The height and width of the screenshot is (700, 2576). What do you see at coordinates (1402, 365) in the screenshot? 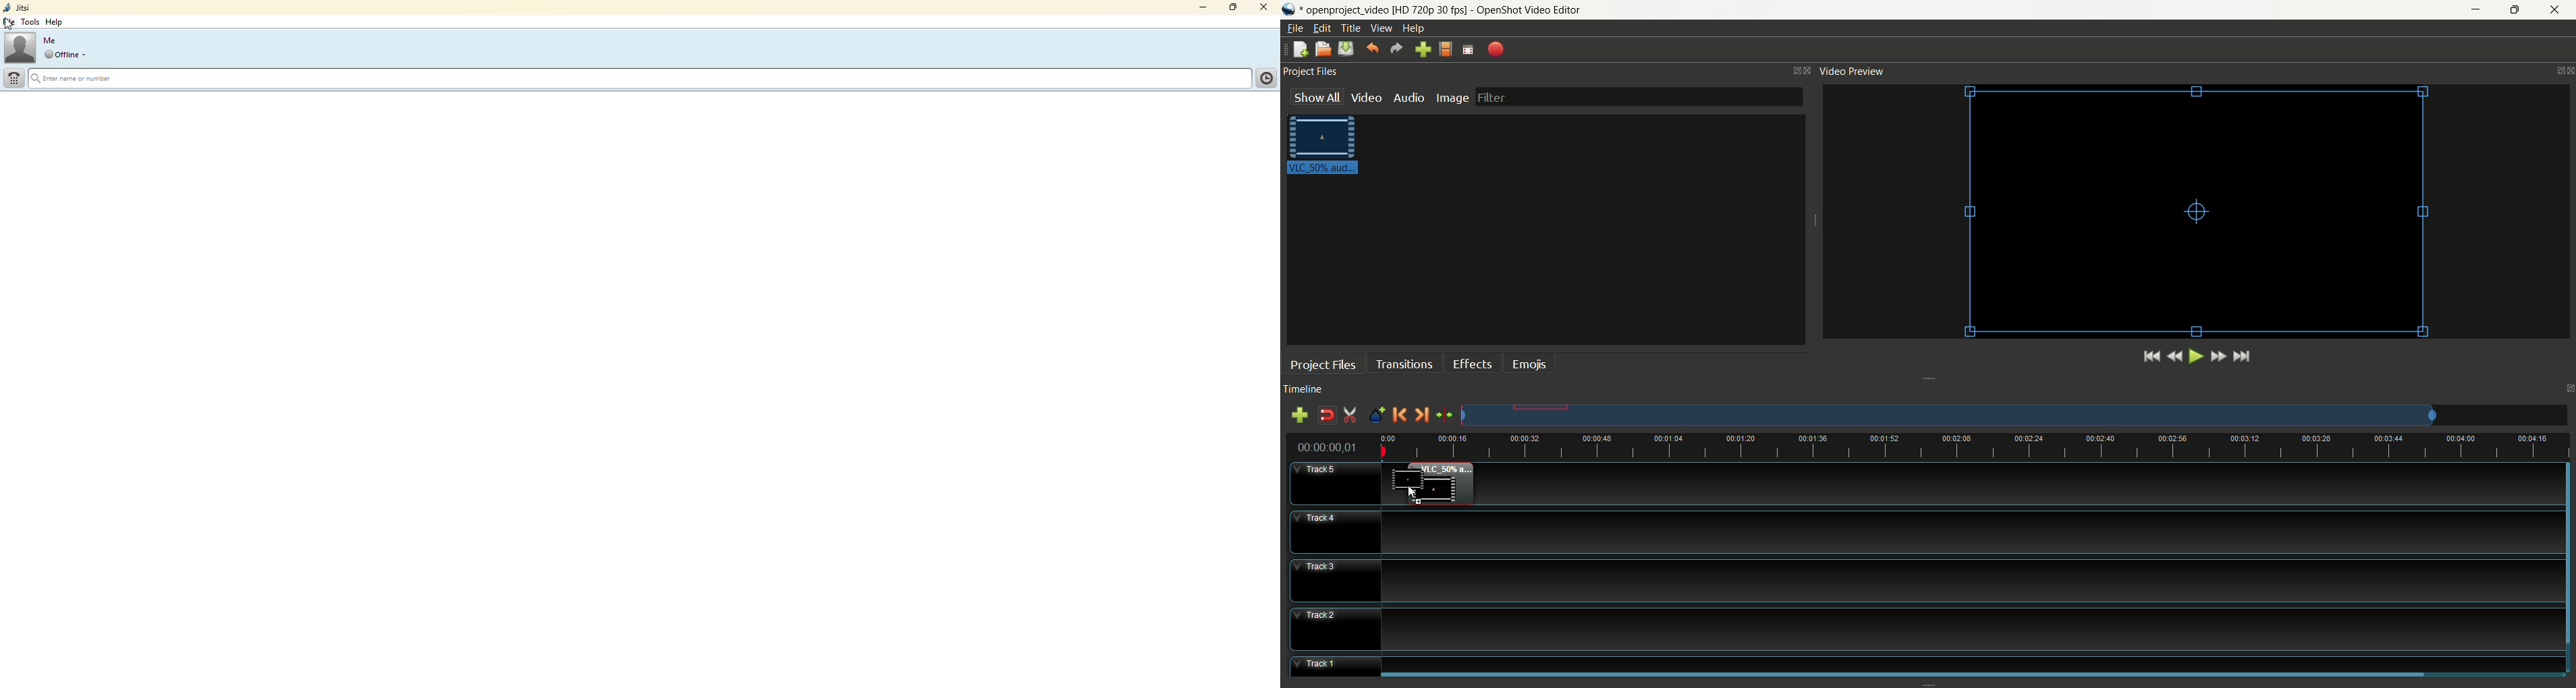
I see `transitions` at bounding box center [1402, 365].